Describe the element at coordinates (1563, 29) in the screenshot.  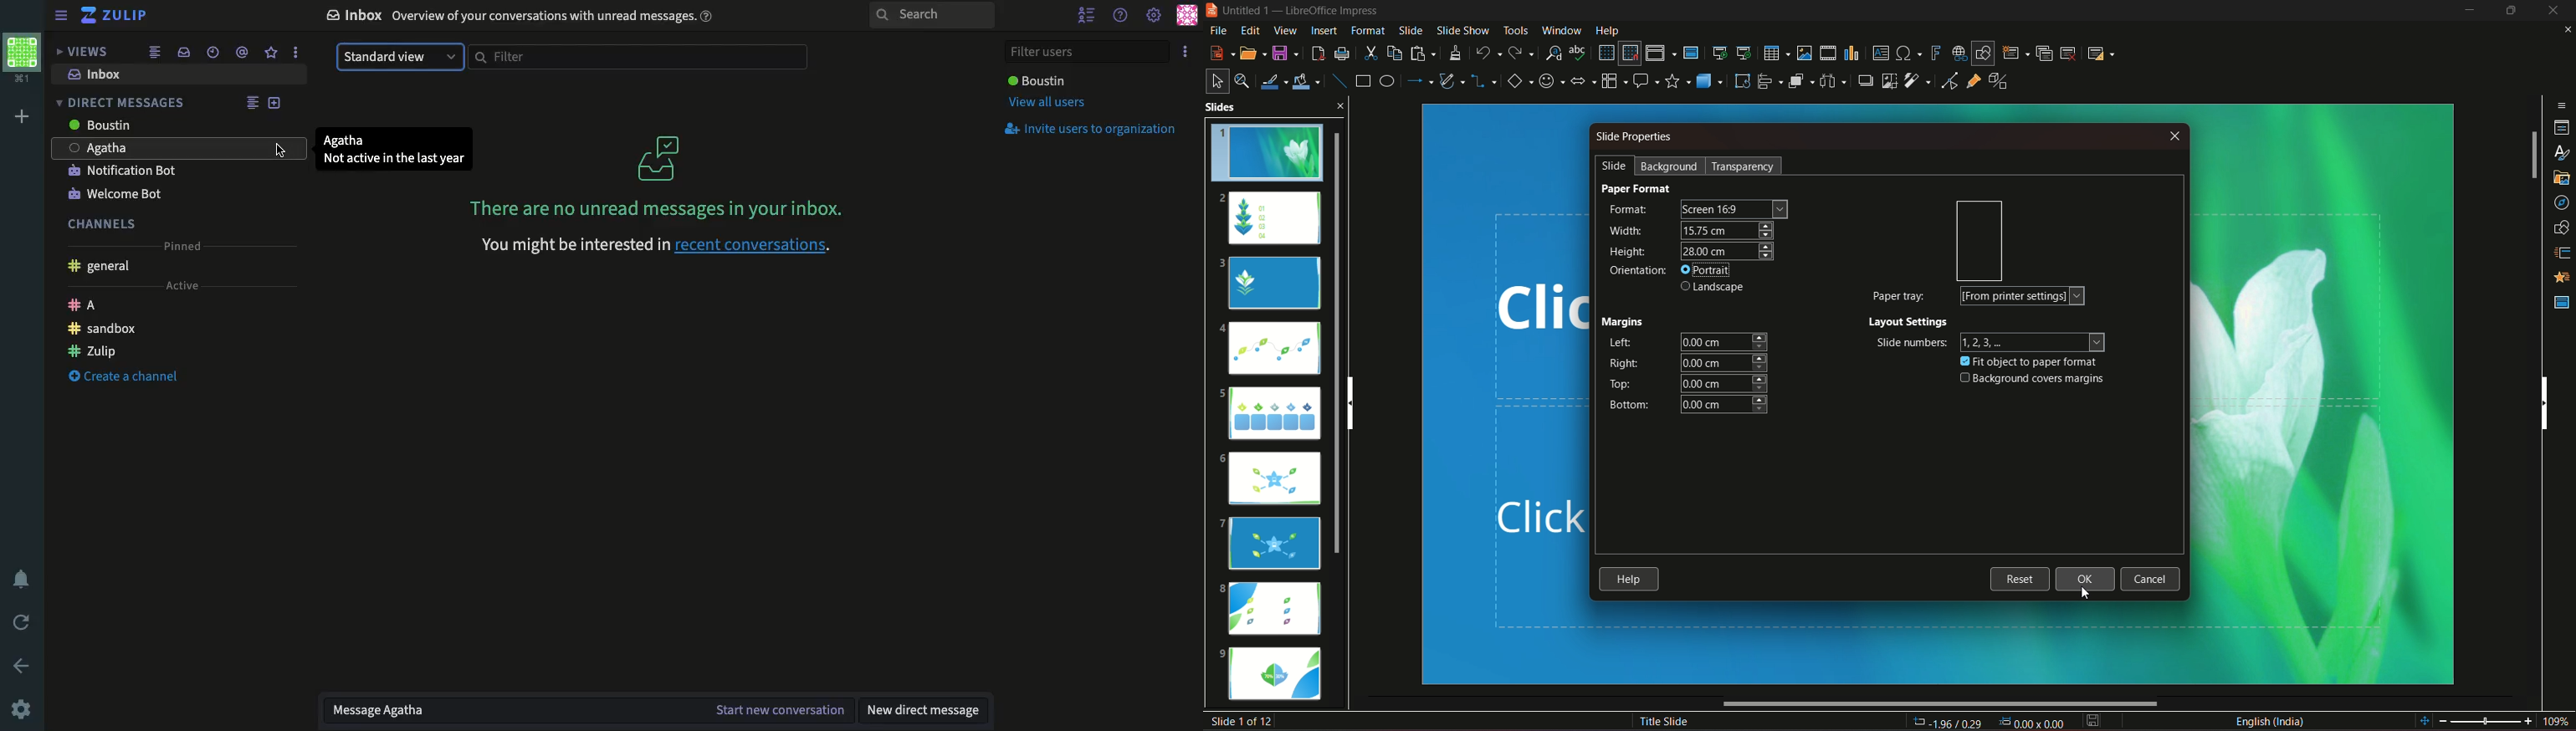
I see `window` at that location.